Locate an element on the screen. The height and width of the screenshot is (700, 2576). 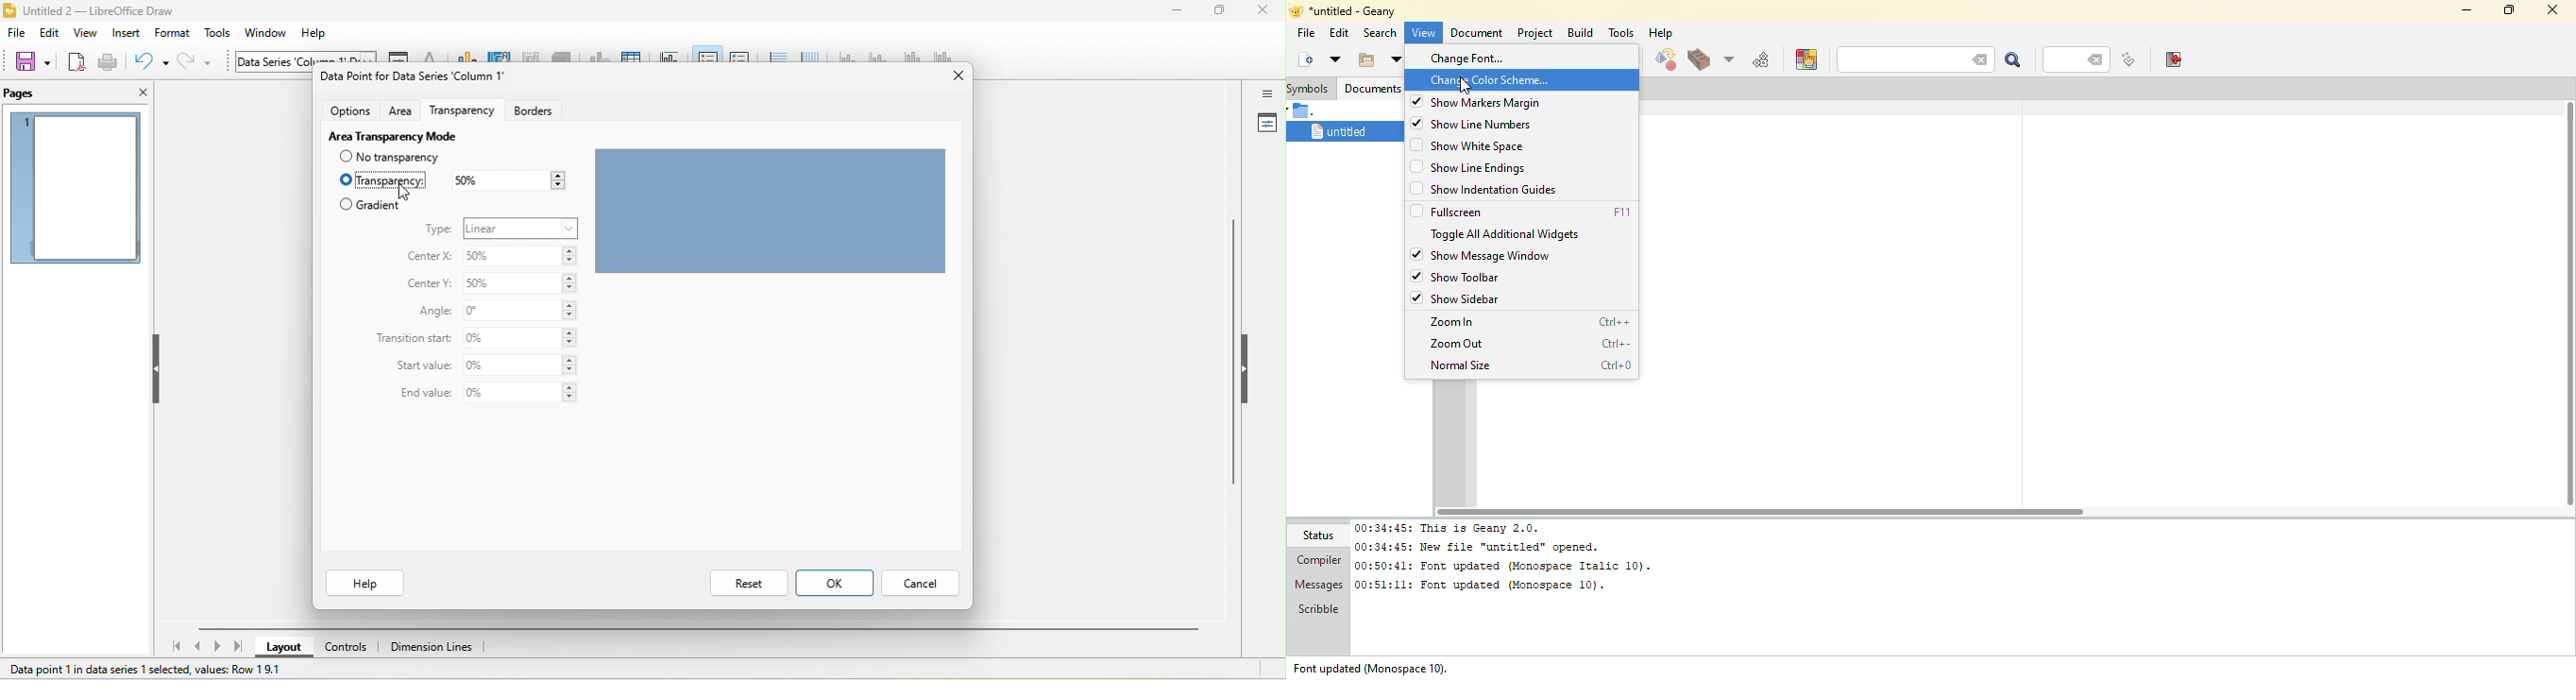
show line numbers is located at coordinates (1490, 125).